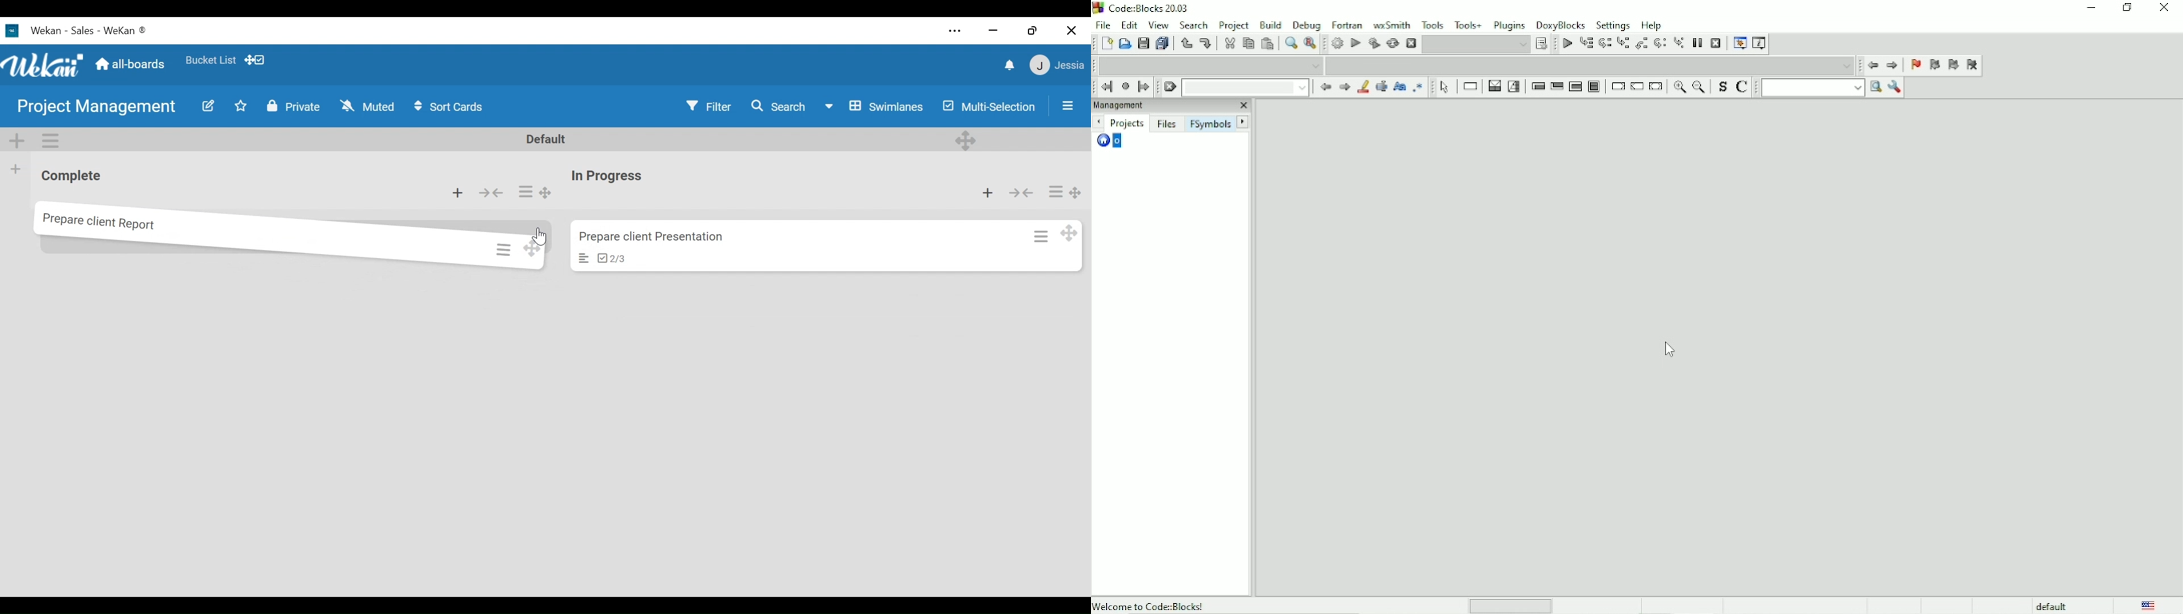 The height and width of the screenshot is (616, 2184). Describe the element at coordinates (951, 30) in the screenshot. I see `Settings and more` at that location.